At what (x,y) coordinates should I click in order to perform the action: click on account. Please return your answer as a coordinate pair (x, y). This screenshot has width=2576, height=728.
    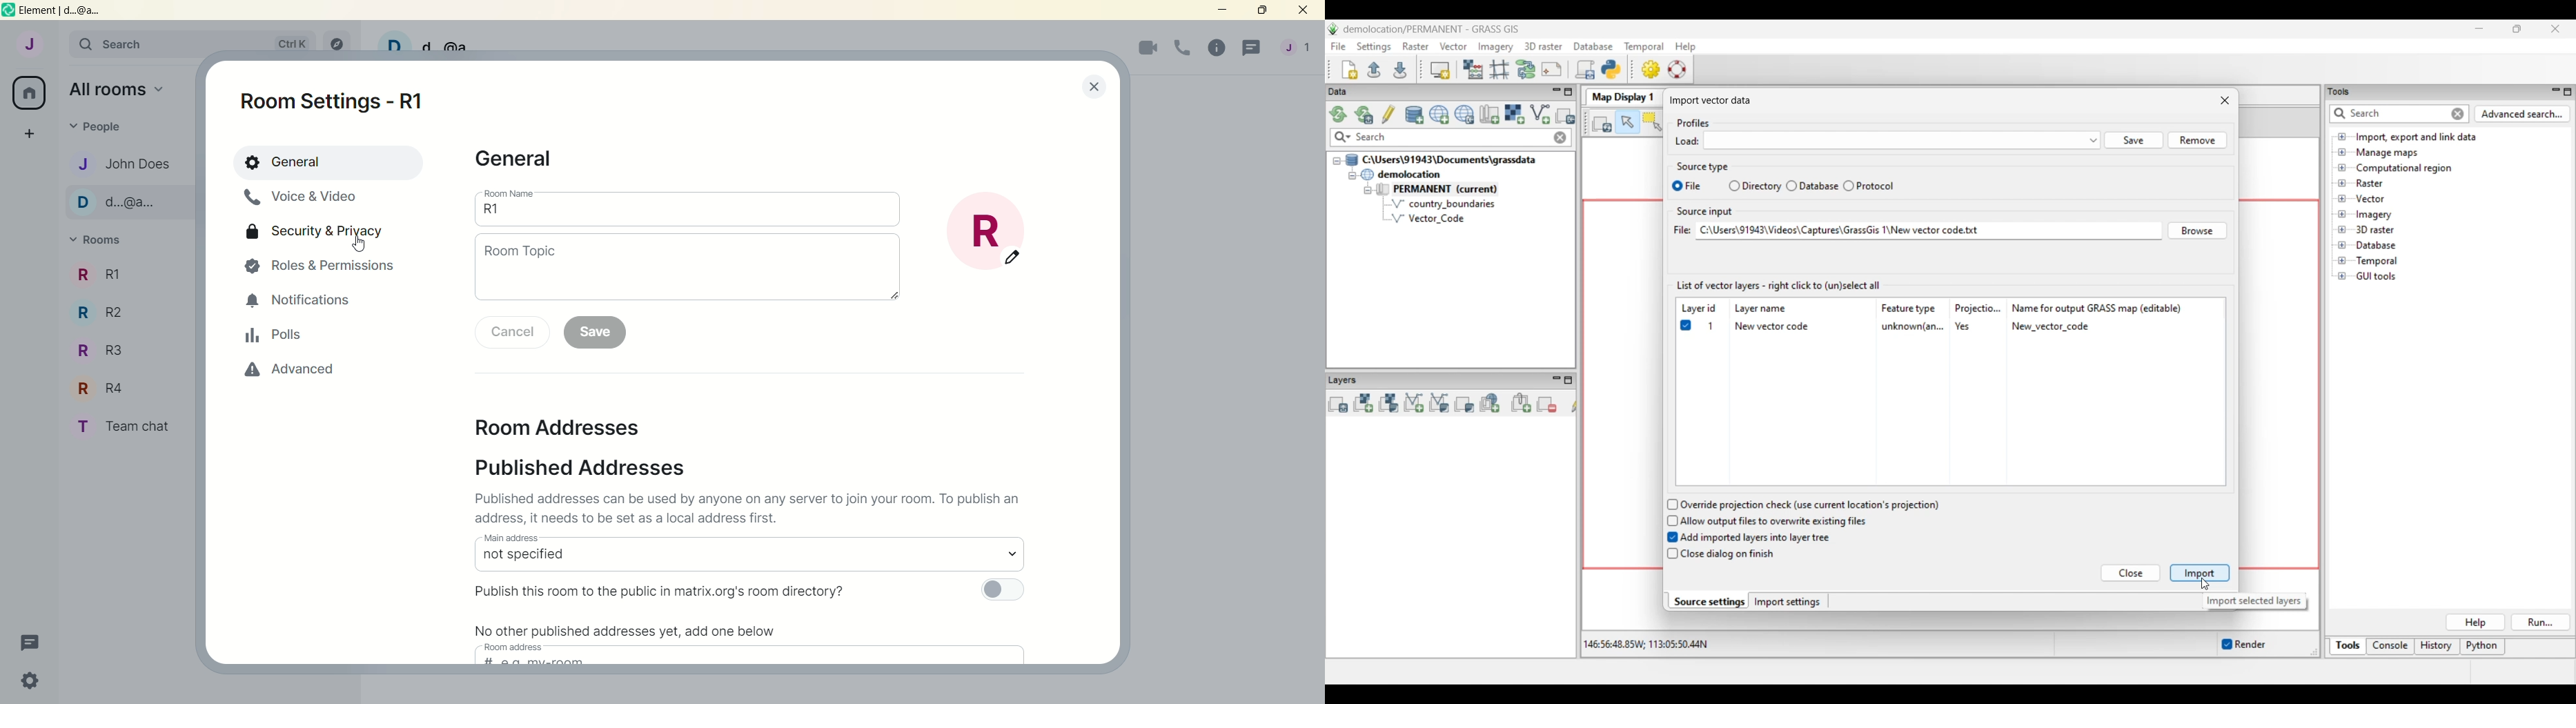
    Looking at the image, I should click on (1297, 47).